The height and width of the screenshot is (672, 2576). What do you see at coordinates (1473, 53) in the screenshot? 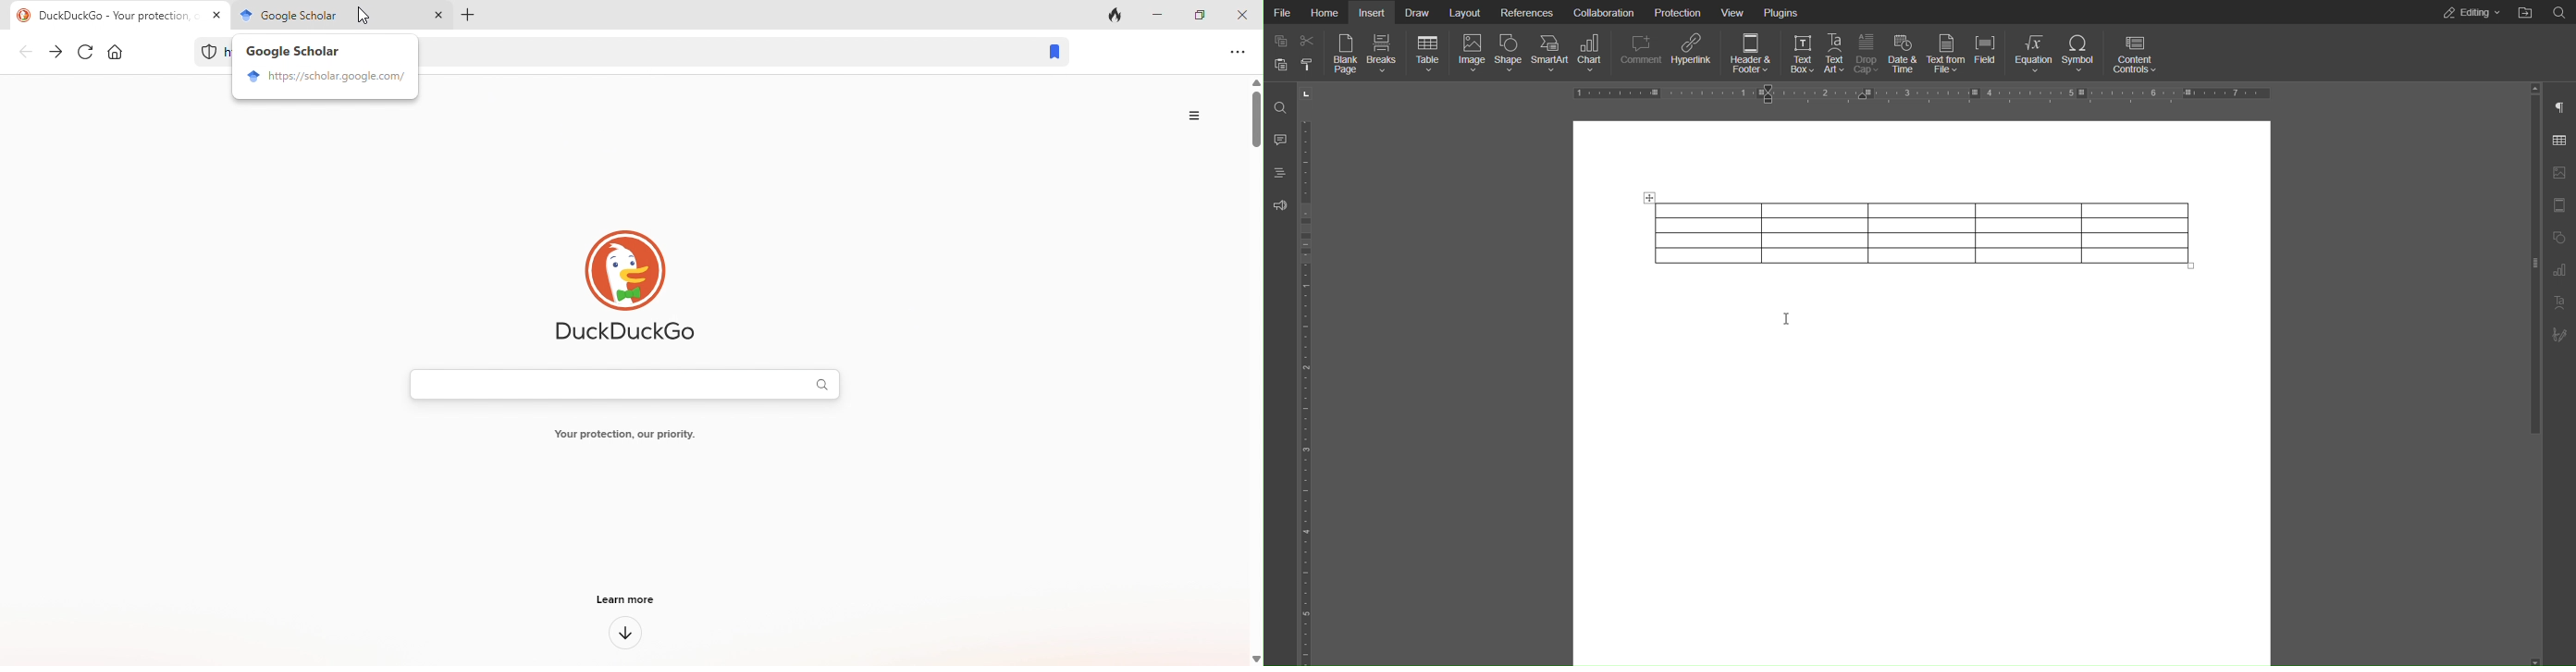
I see `Image` at bounding box center [1473, 53].